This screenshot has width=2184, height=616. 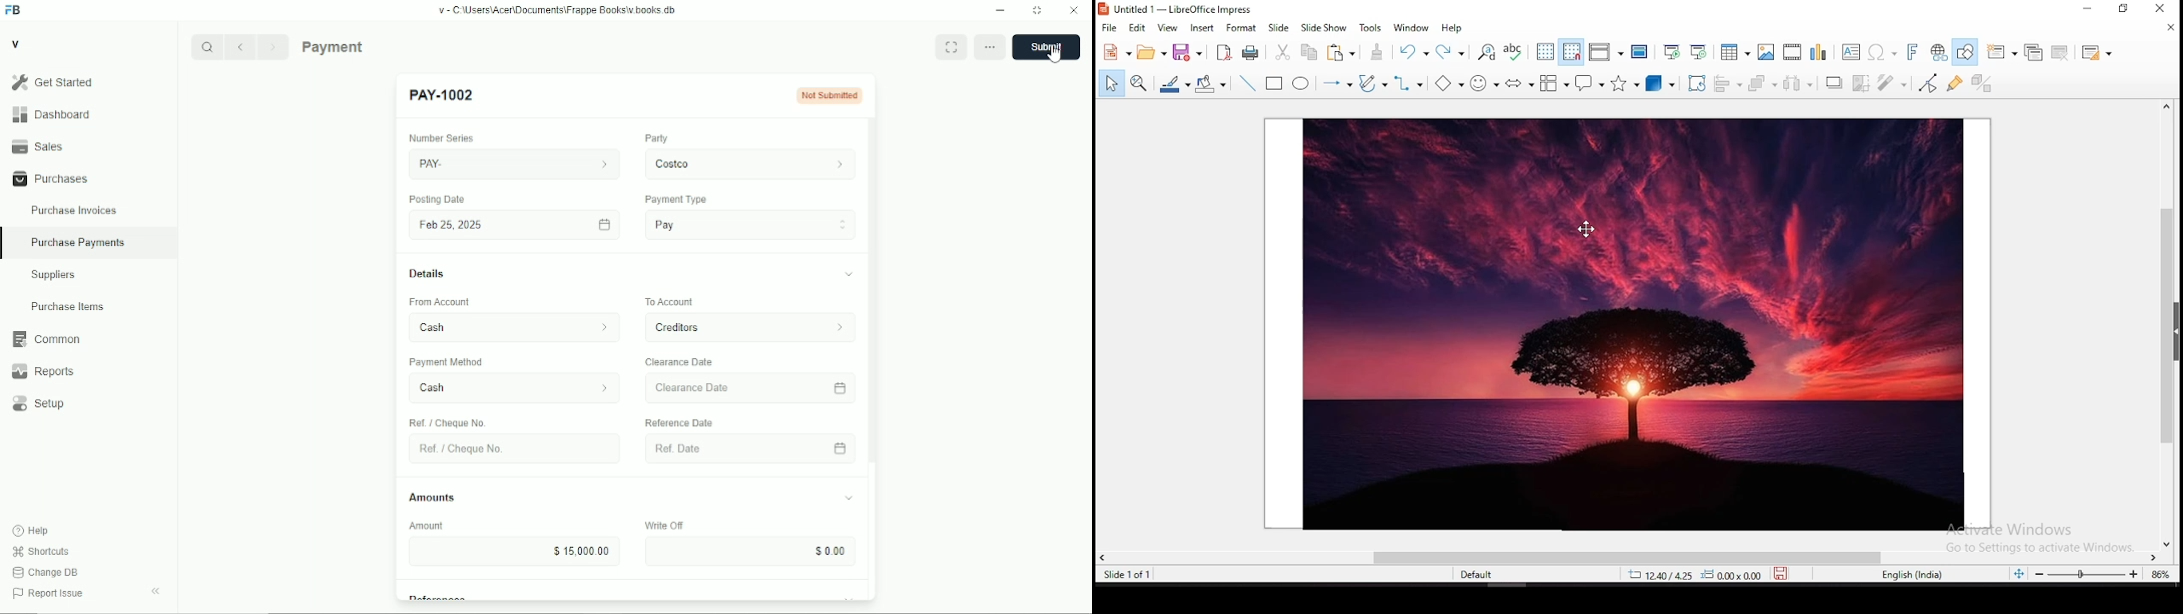 What do you see at coordinates (49, 593) in the screenshot?
I see `Report Issue` at bounding box center [49, 593].